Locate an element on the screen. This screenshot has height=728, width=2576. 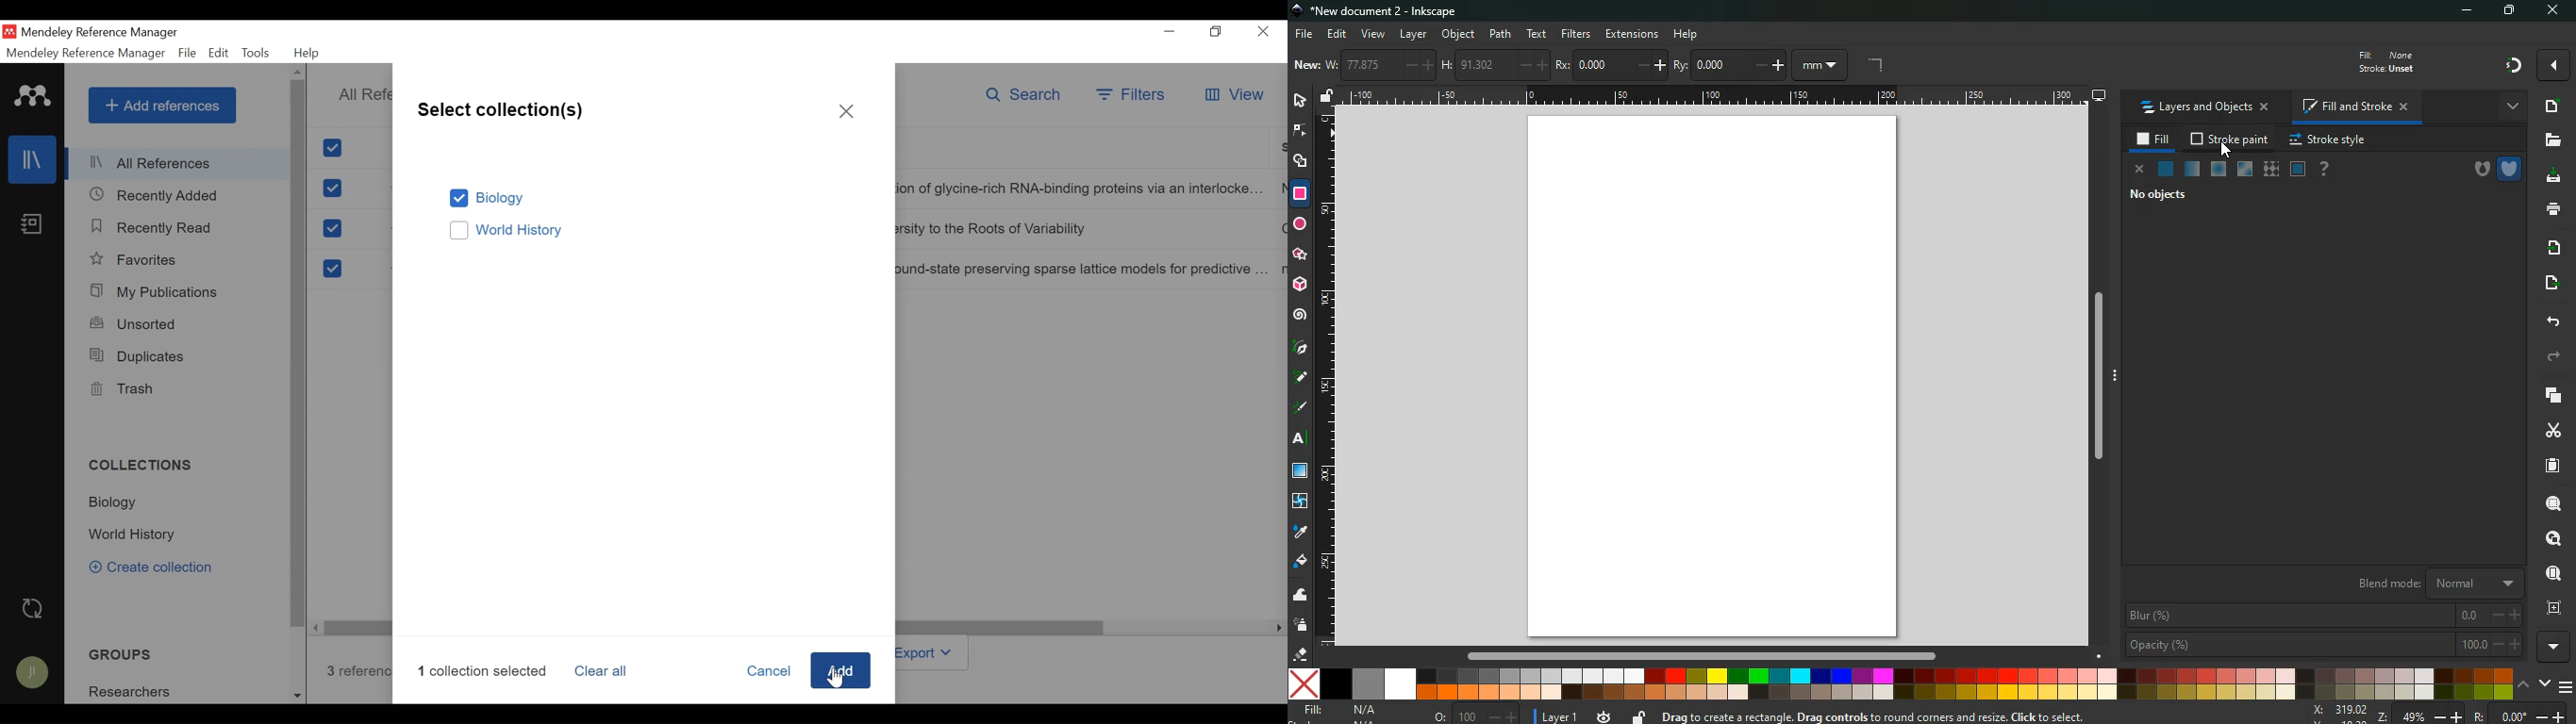
(un)select Collection is located at coordinates (647, 198).